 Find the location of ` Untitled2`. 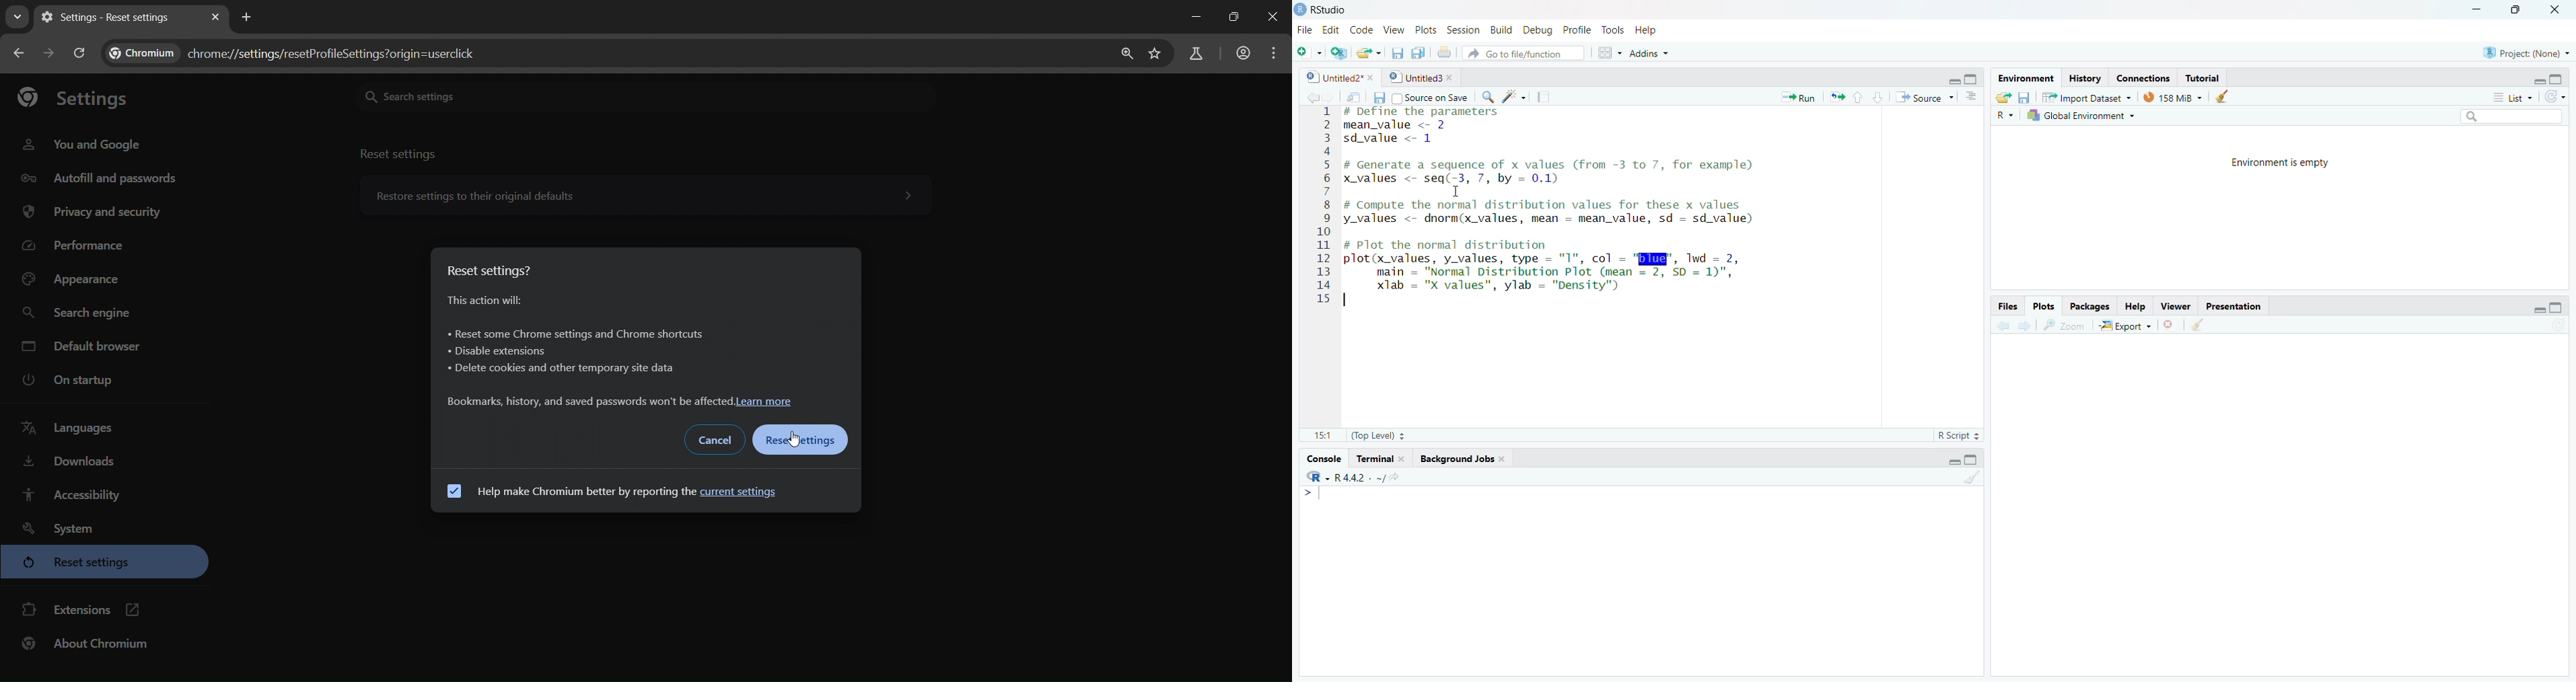

 Untitled2 is located at coordinates (1336, 76).